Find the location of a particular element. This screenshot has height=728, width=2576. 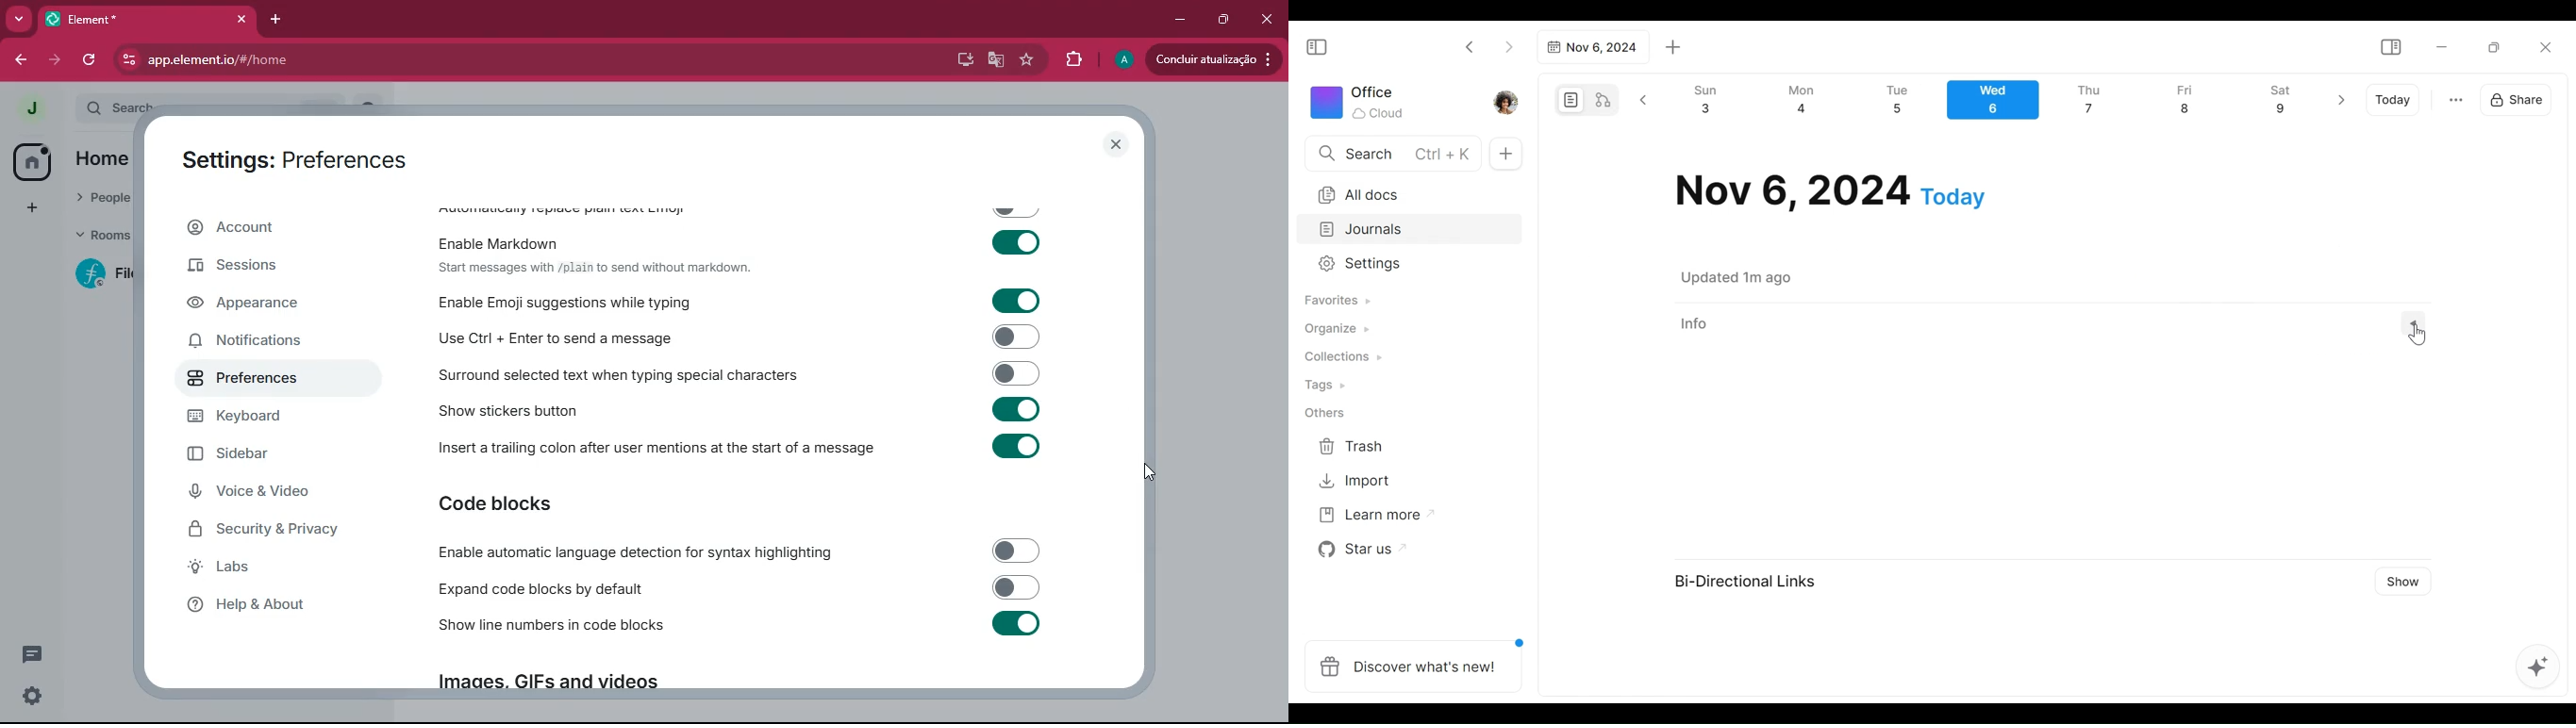

settings is located at coordinates (27, 698).